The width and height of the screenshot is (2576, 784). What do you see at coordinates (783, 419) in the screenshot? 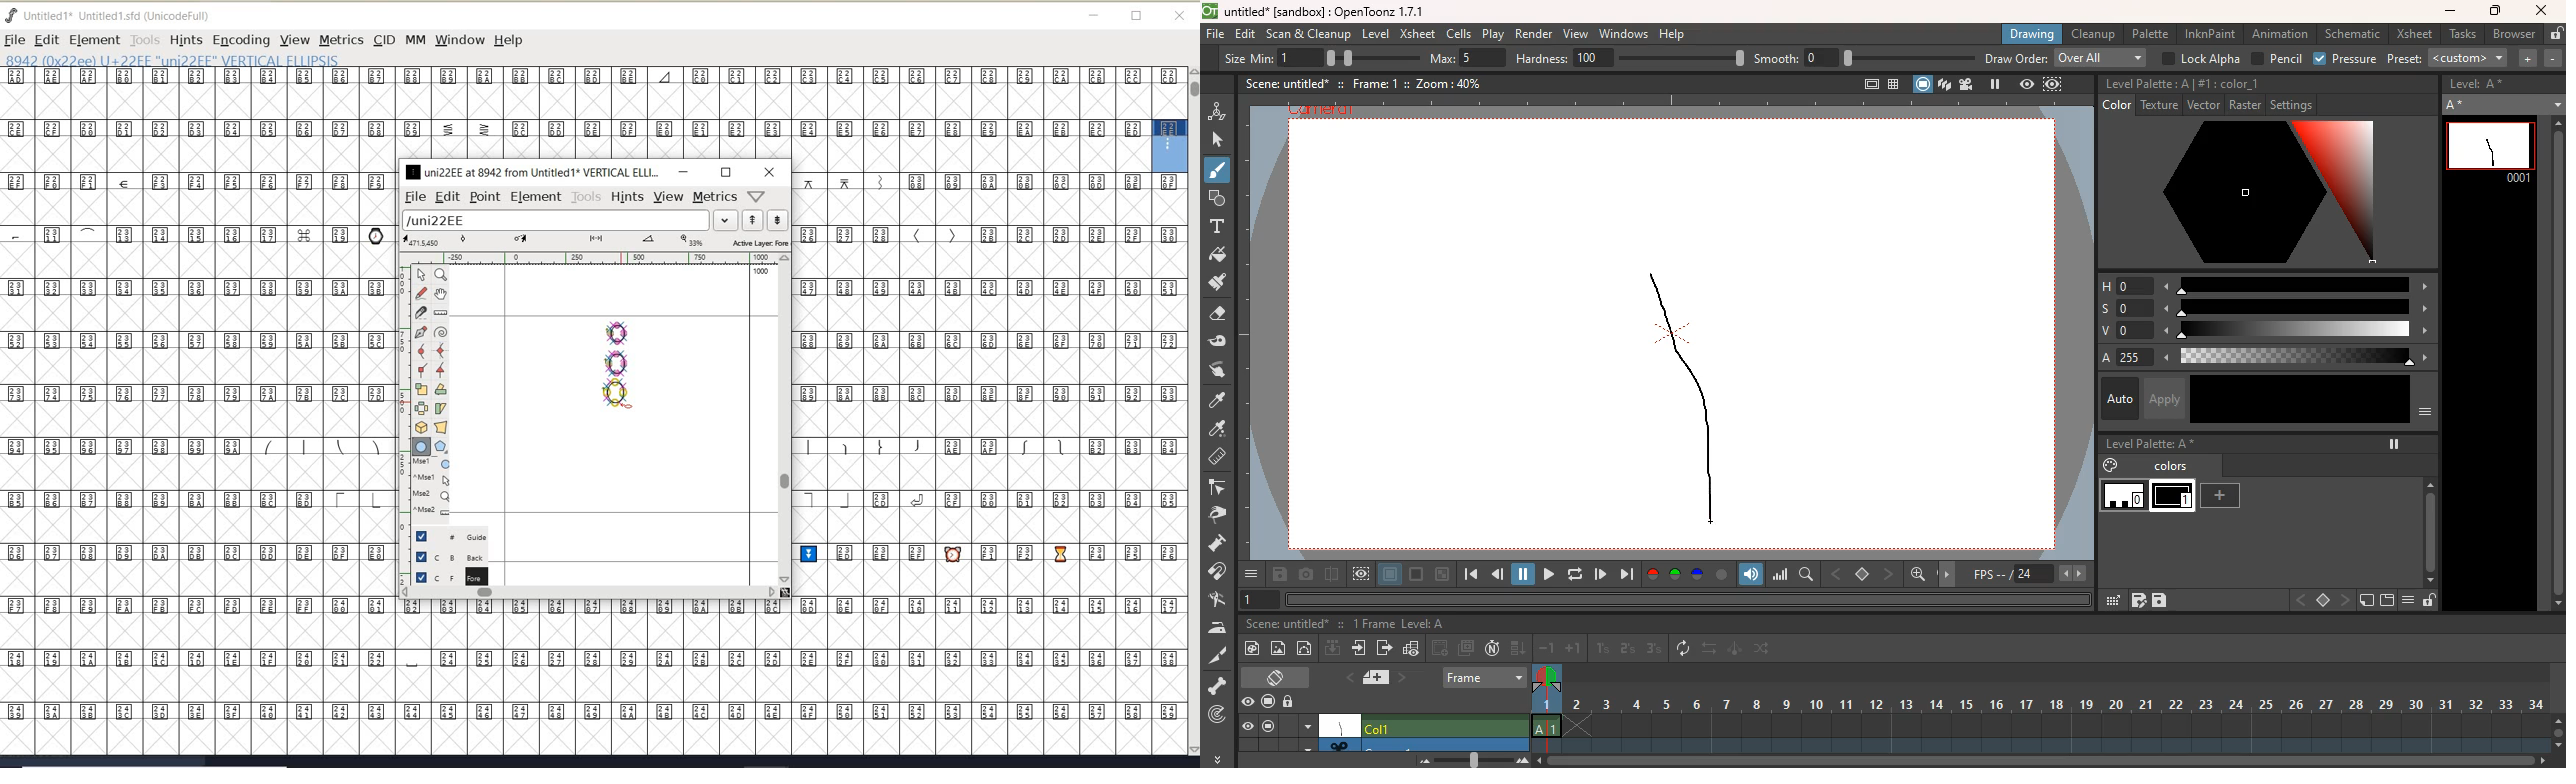
I see `scrollbar` at bounding box center [783, 419].